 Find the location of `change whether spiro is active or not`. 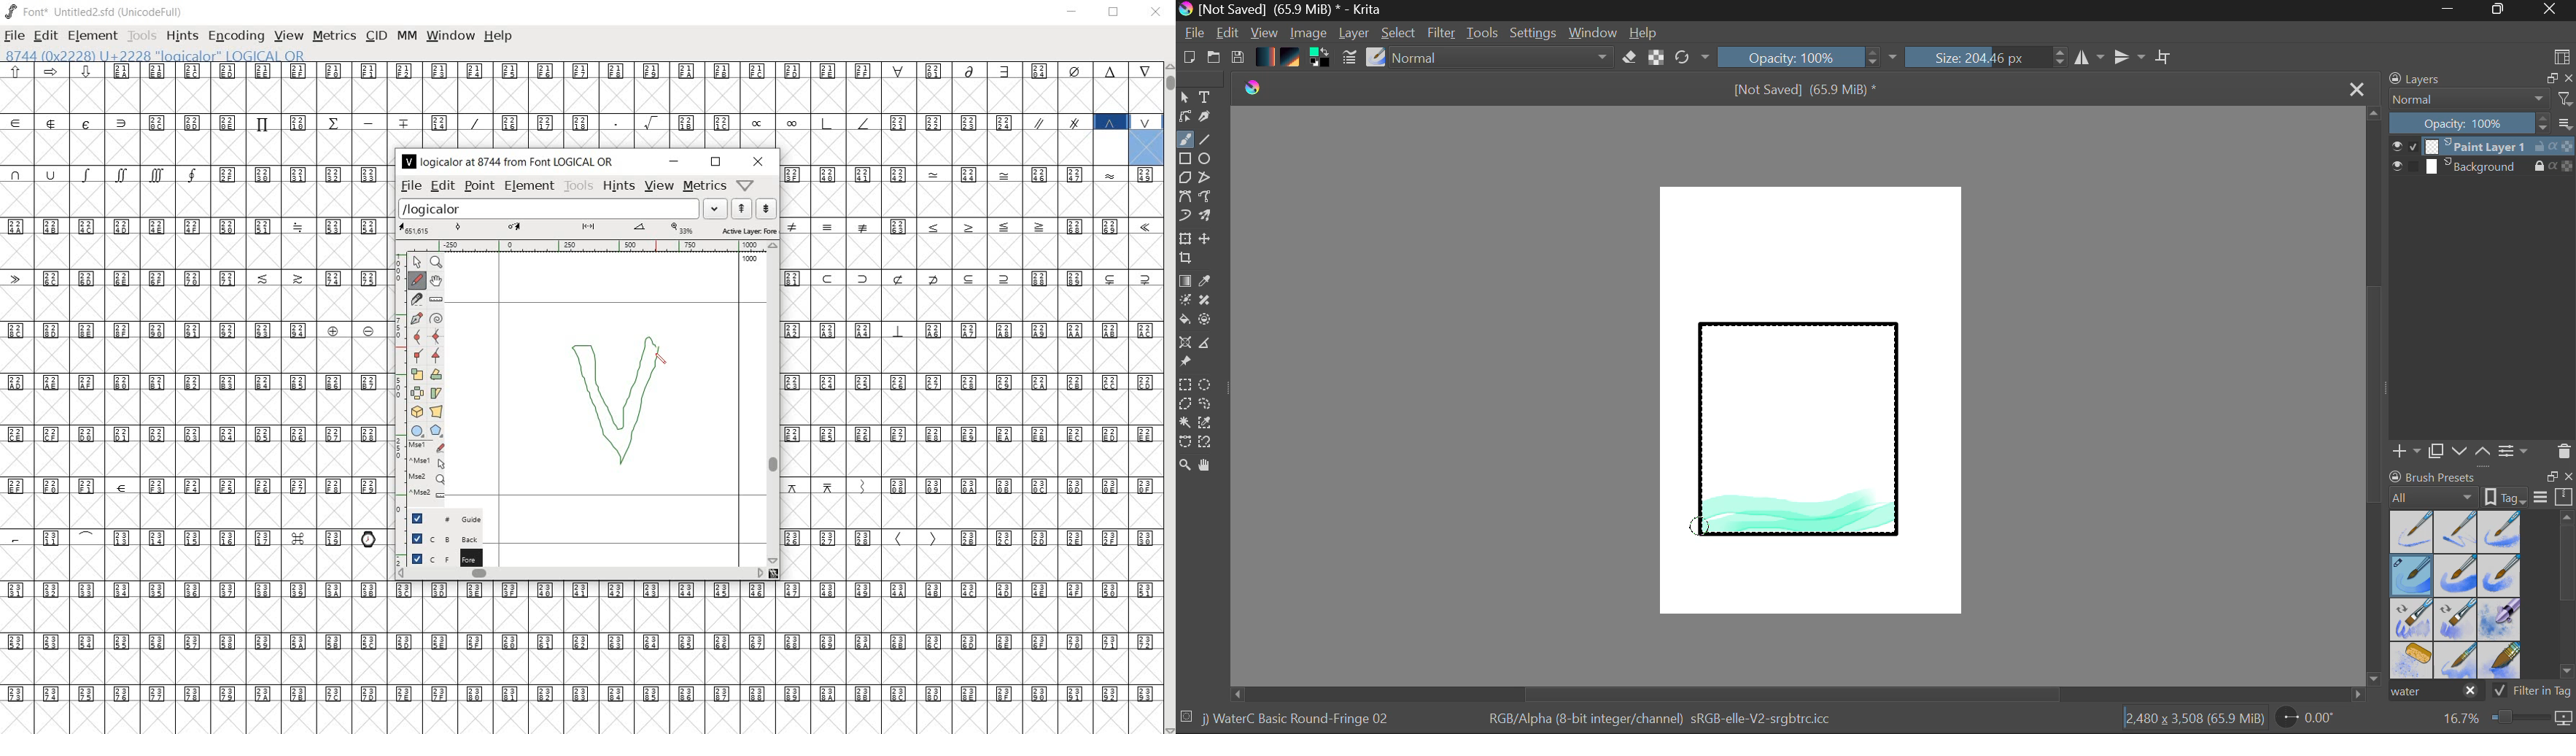

change whether spiro is active or not is located at coordinates (434, 318).